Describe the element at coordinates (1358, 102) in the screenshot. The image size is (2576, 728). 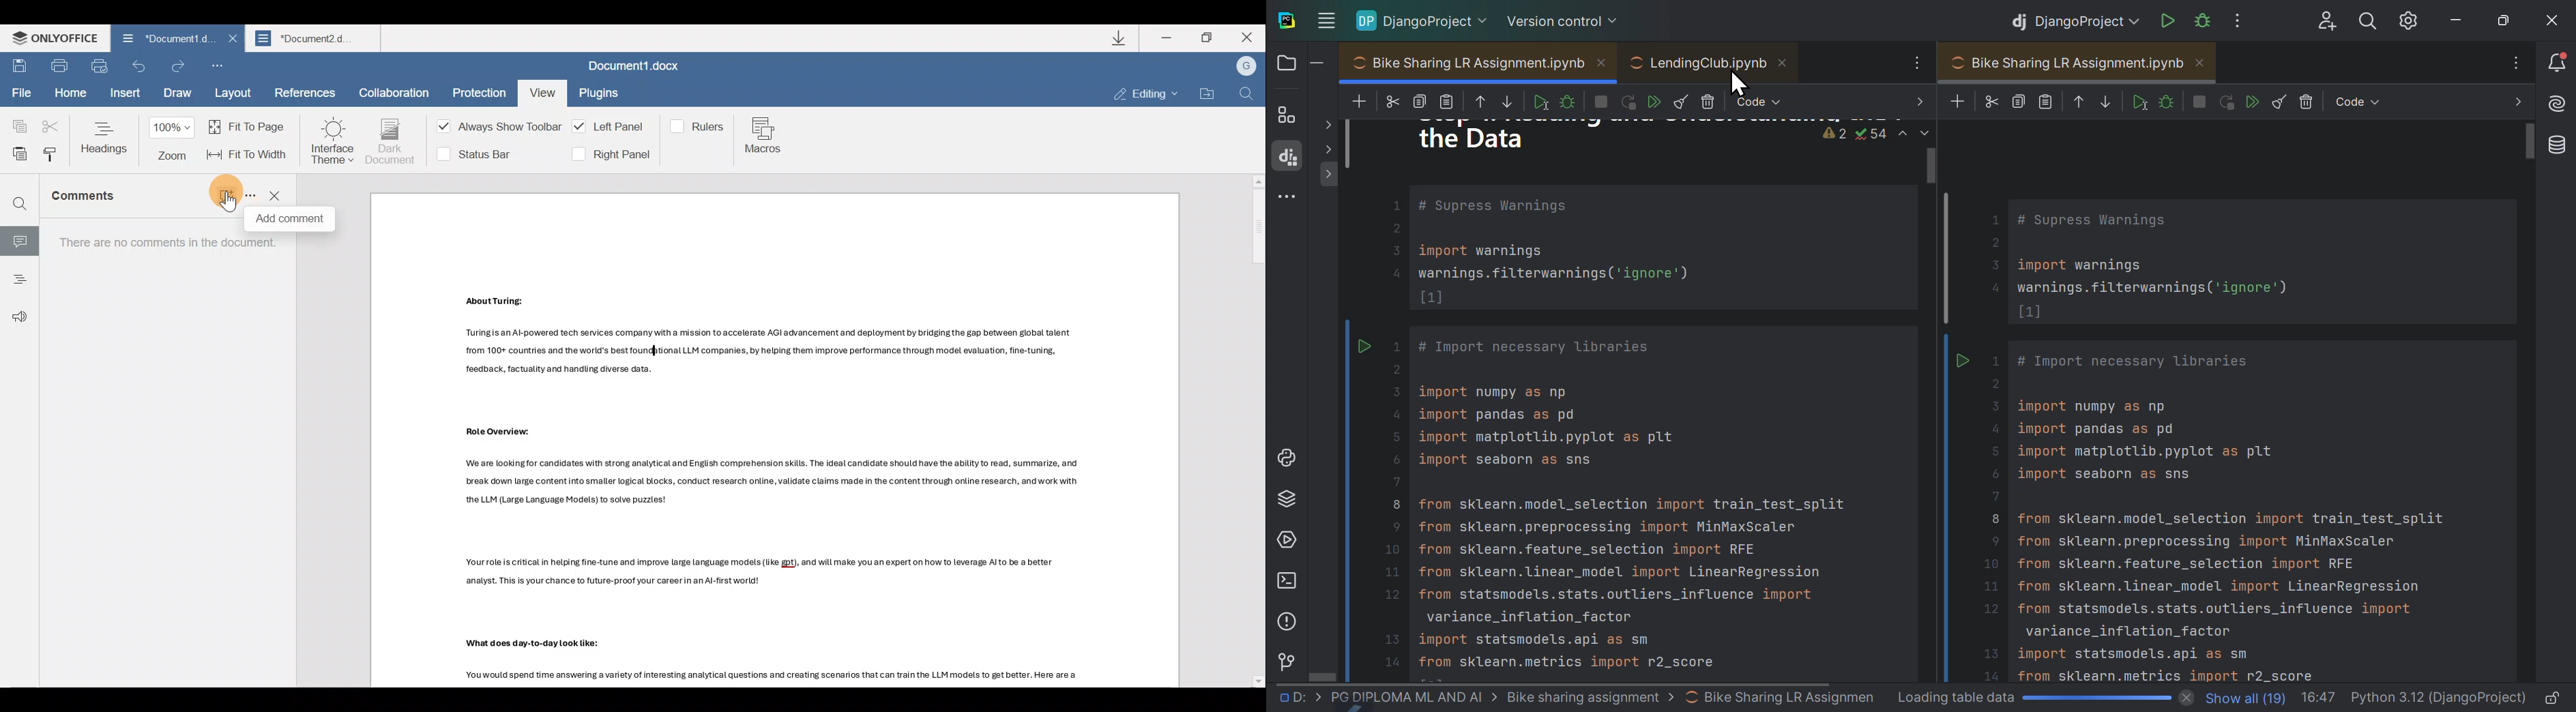
I see `add cell below` at that location.